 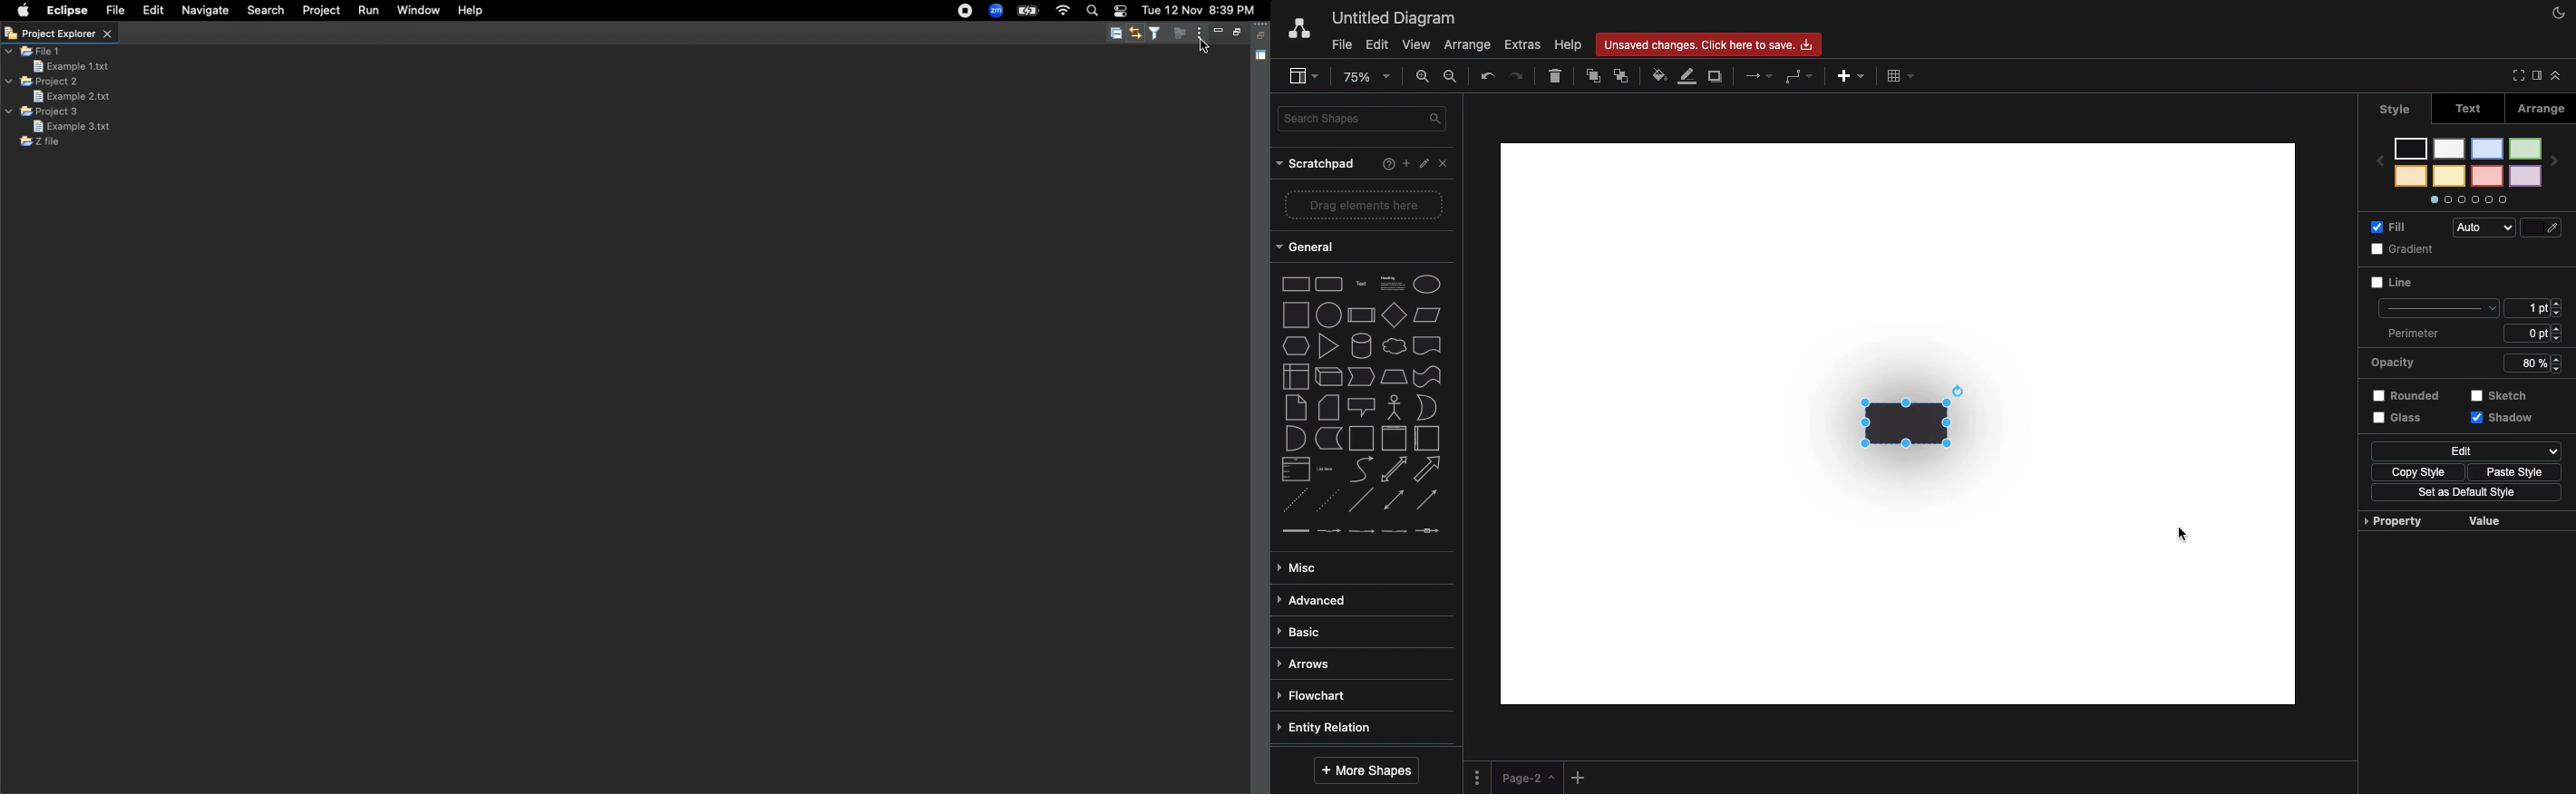 I want to click on list, so click(x=1293, y=469).